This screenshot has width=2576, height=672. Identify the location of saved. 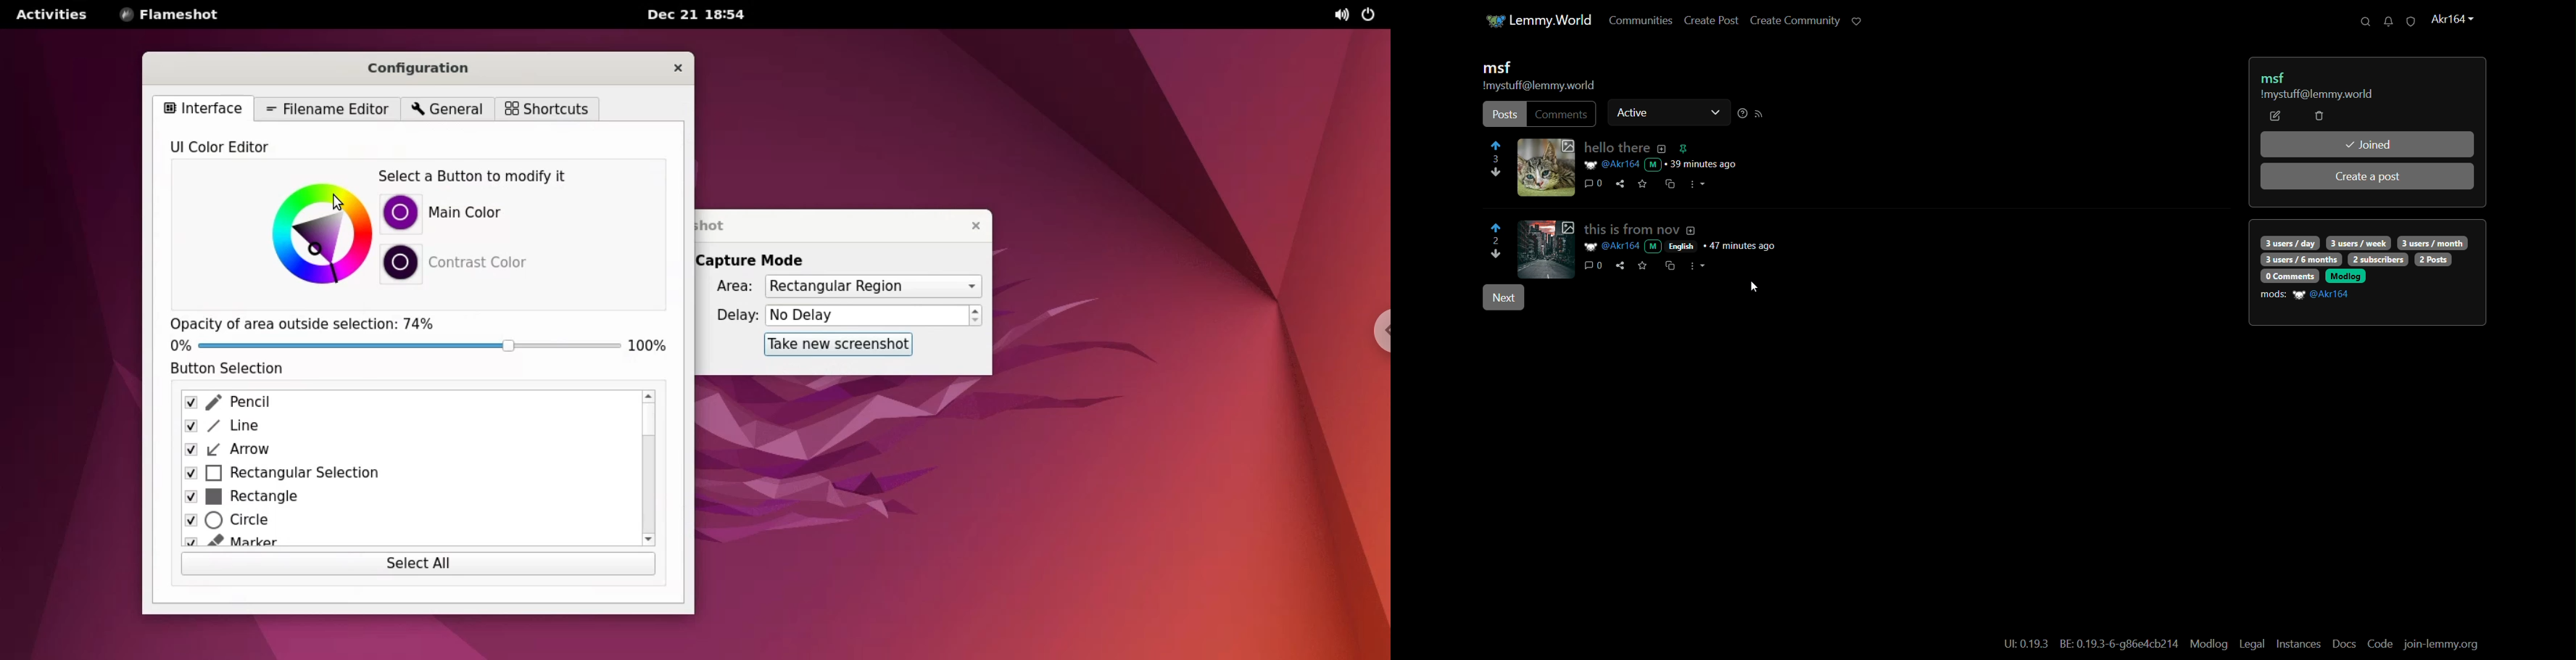
(1643, 183).